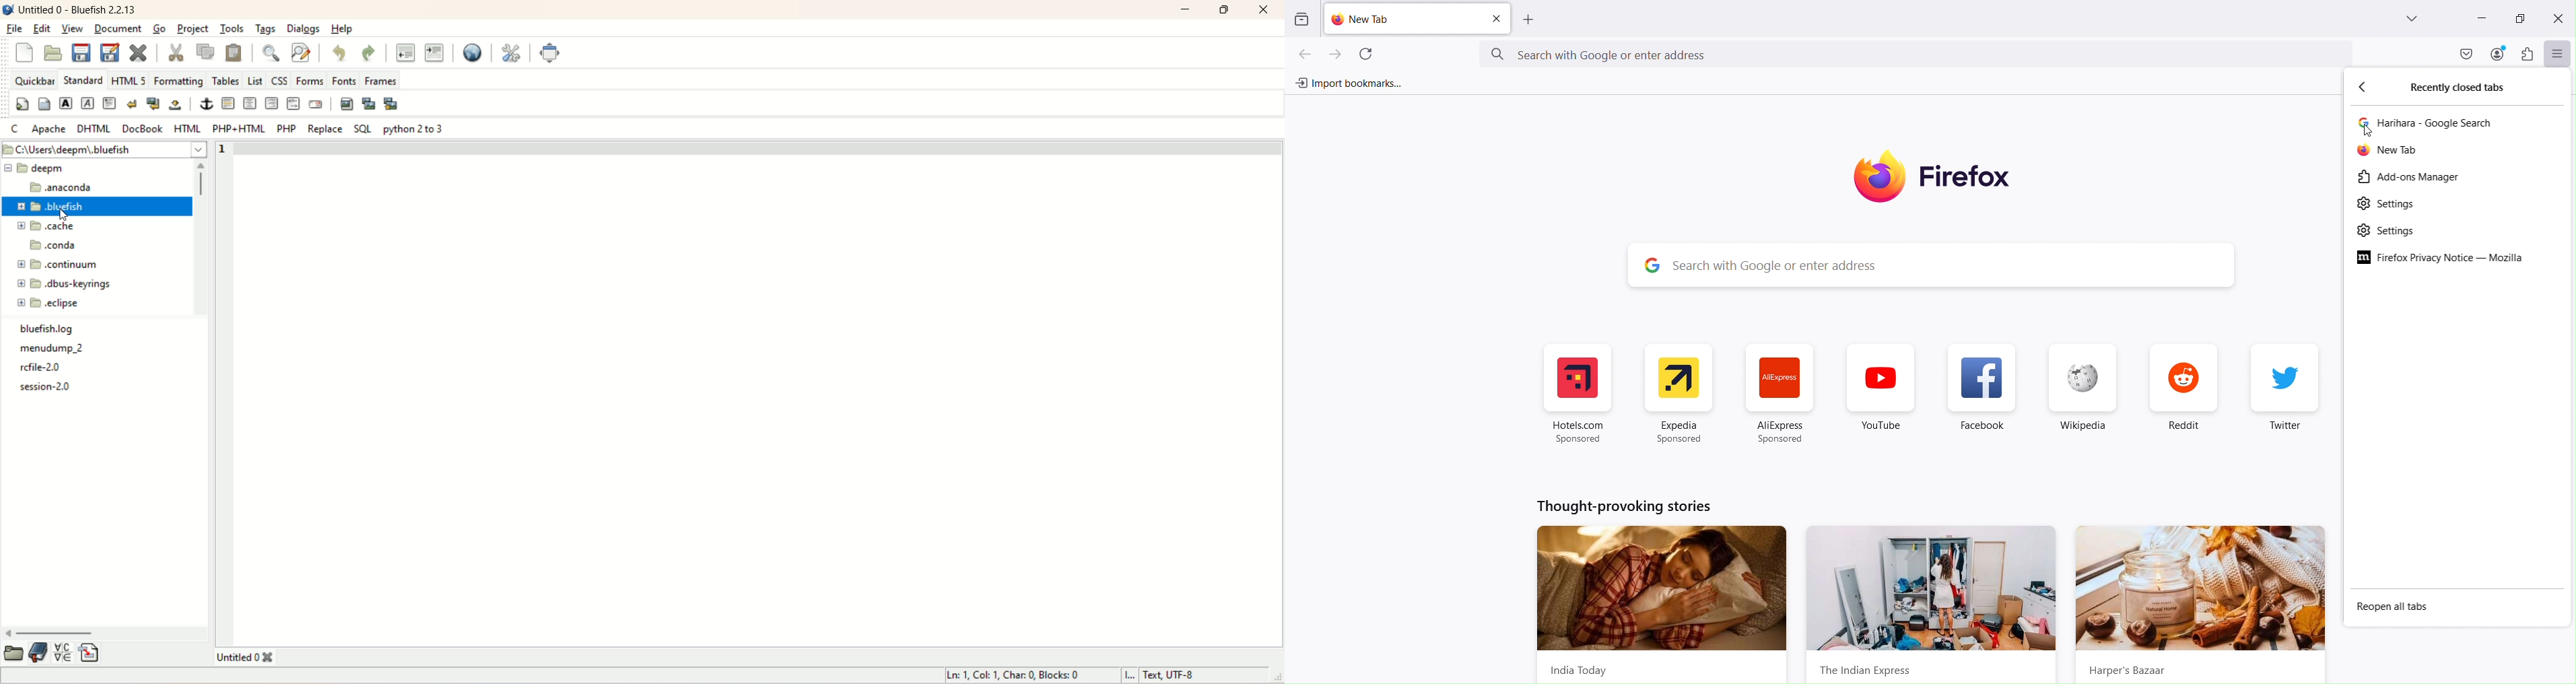 This screenshot has height=700, width=2576. Describe the element at coordinates (1880, 395) in the screenshot. I see `youtube Shortcut` at that location.